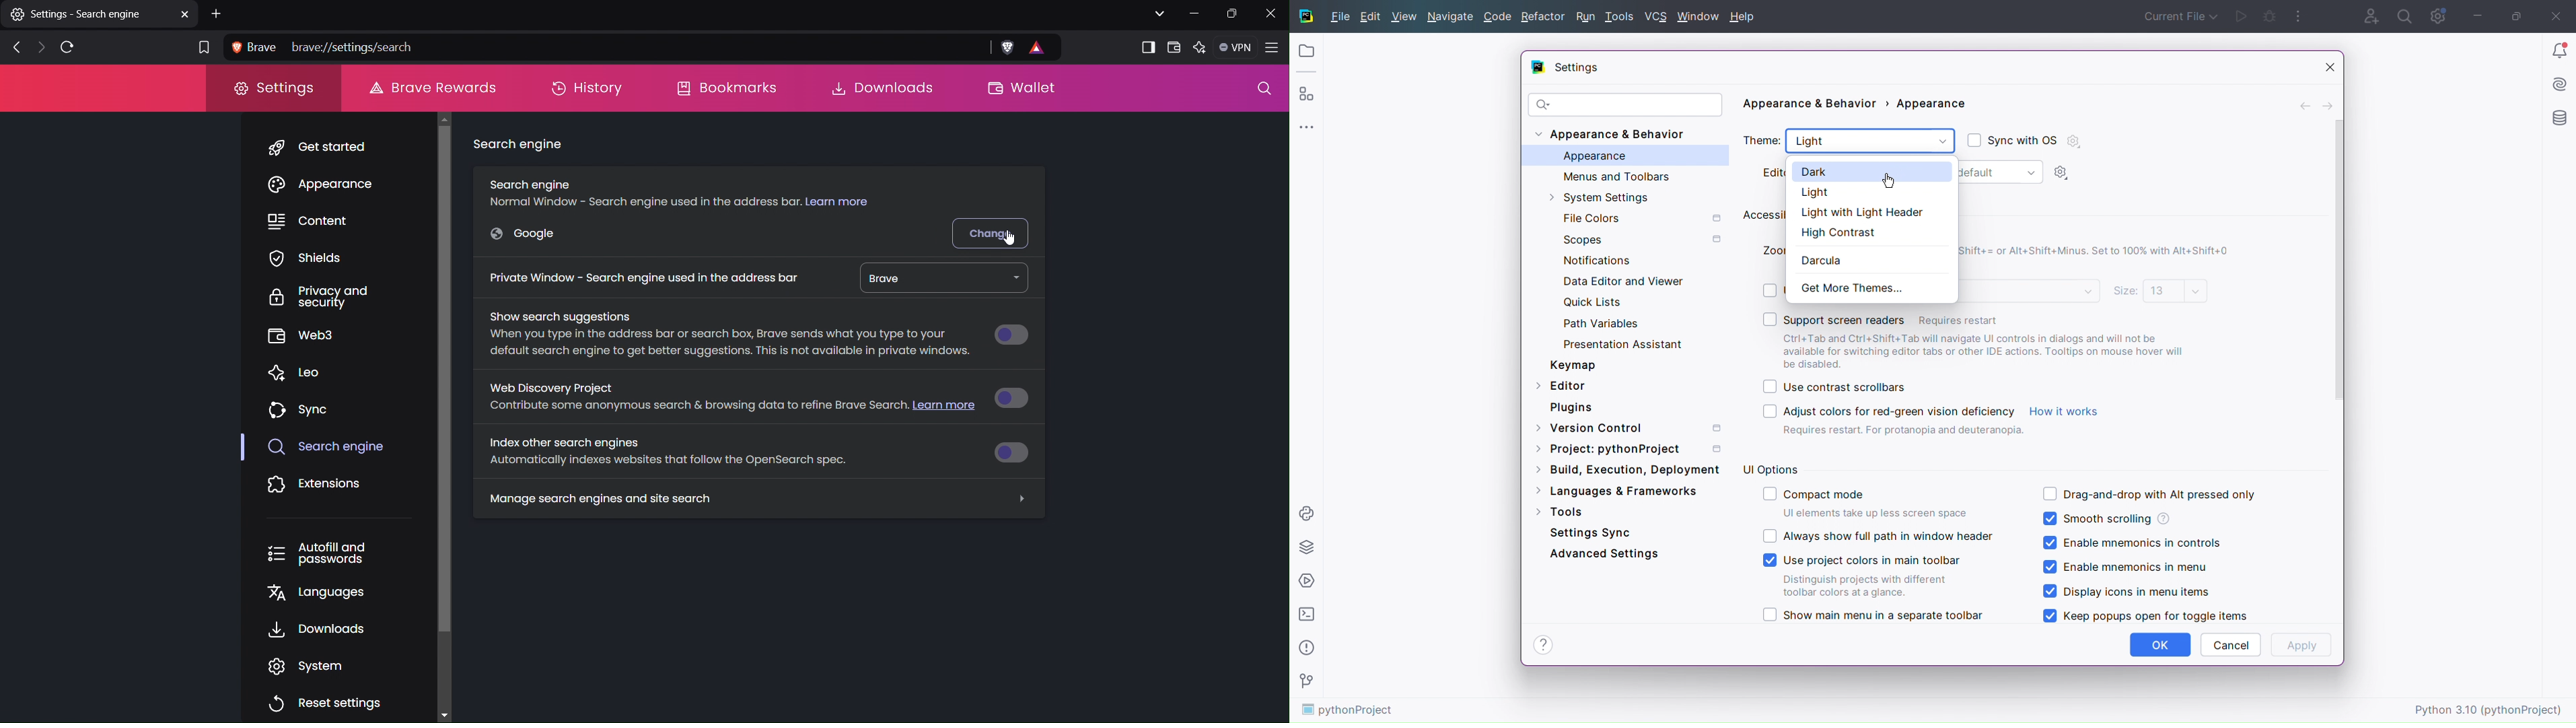 The height and width of the screenshot is (728, 2576). I want to click on Dark, so click(1871, 172).